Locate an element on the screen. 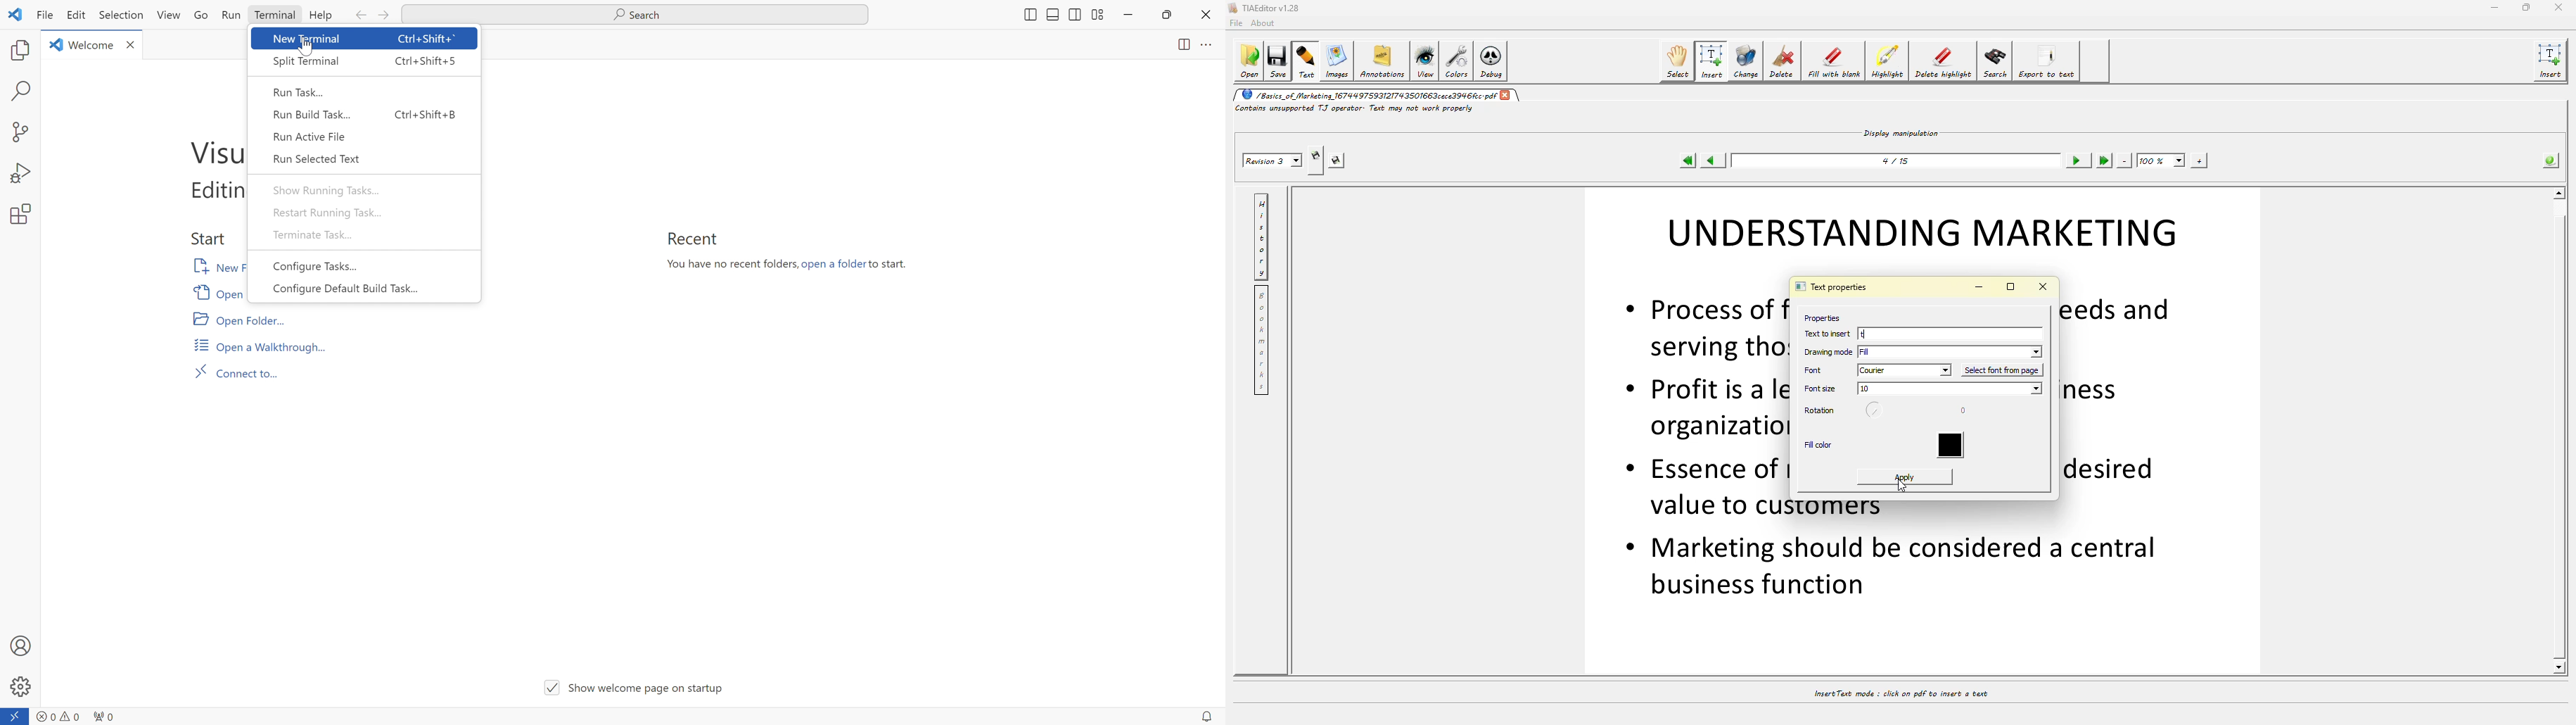 This screenshot has width=2576, height=728. split down is located at coordinates (1053, 16).